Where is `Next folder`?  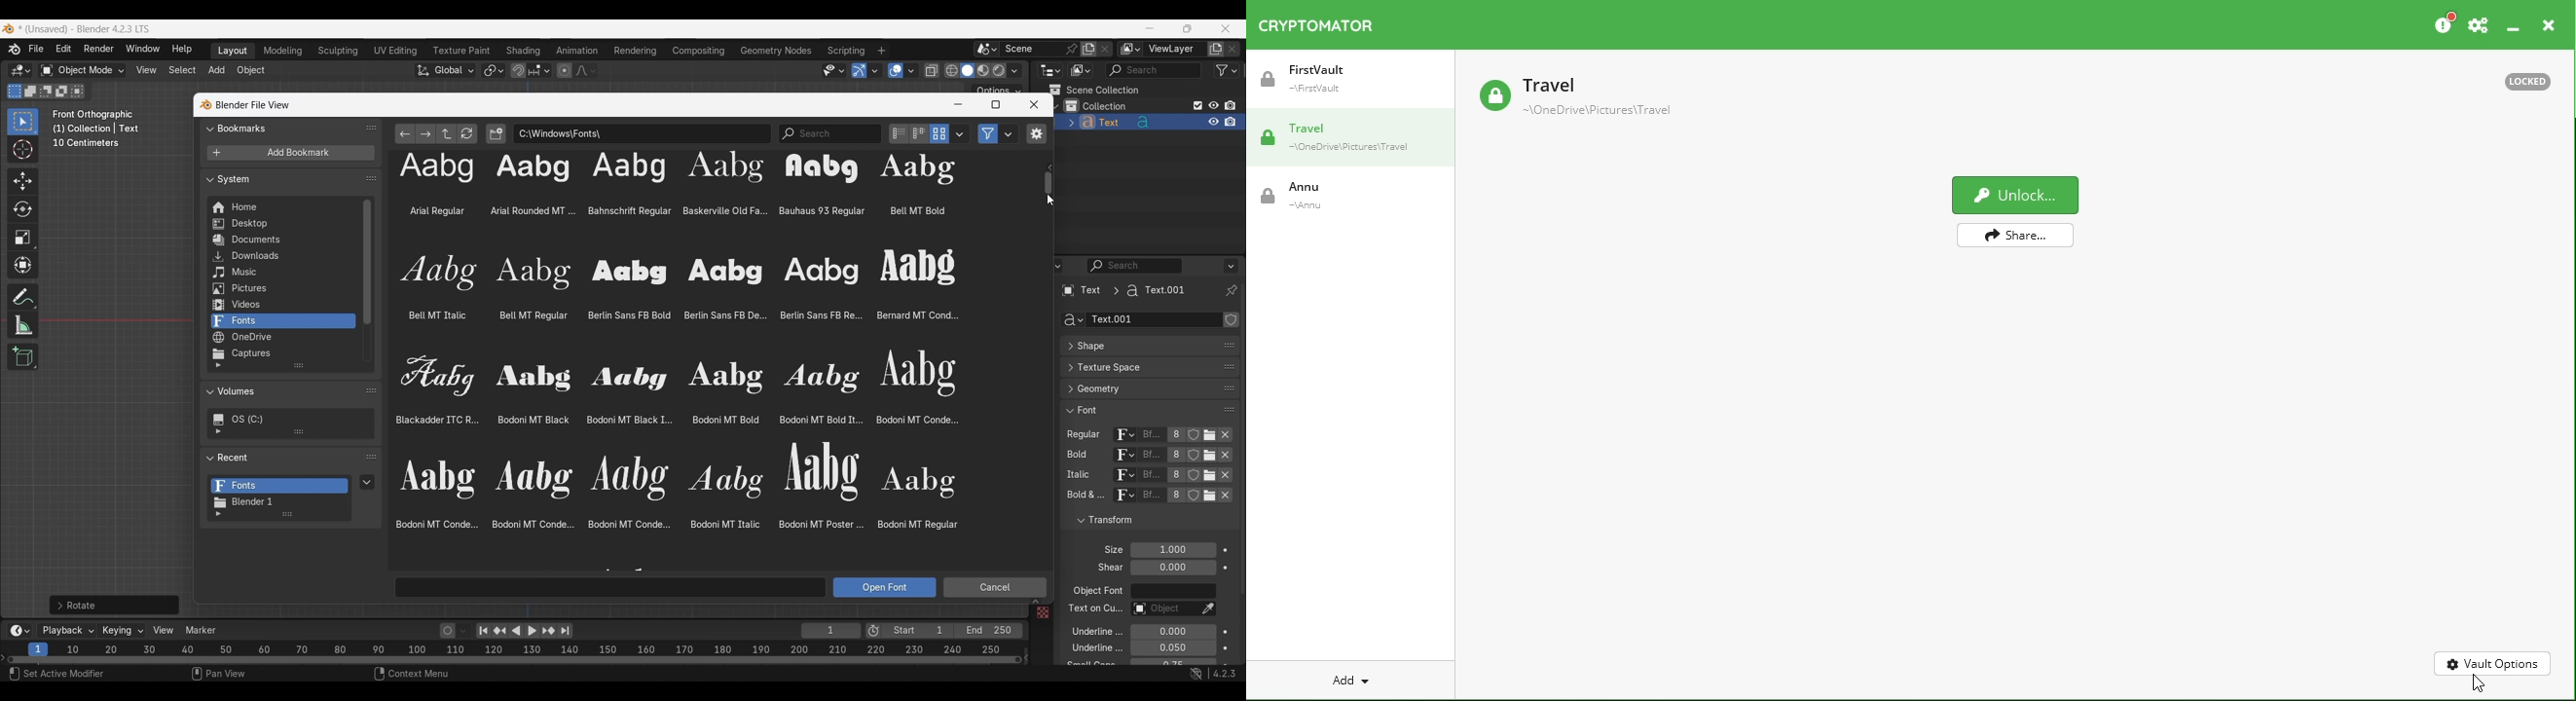
Next folder is located at coordinates (426, 134).